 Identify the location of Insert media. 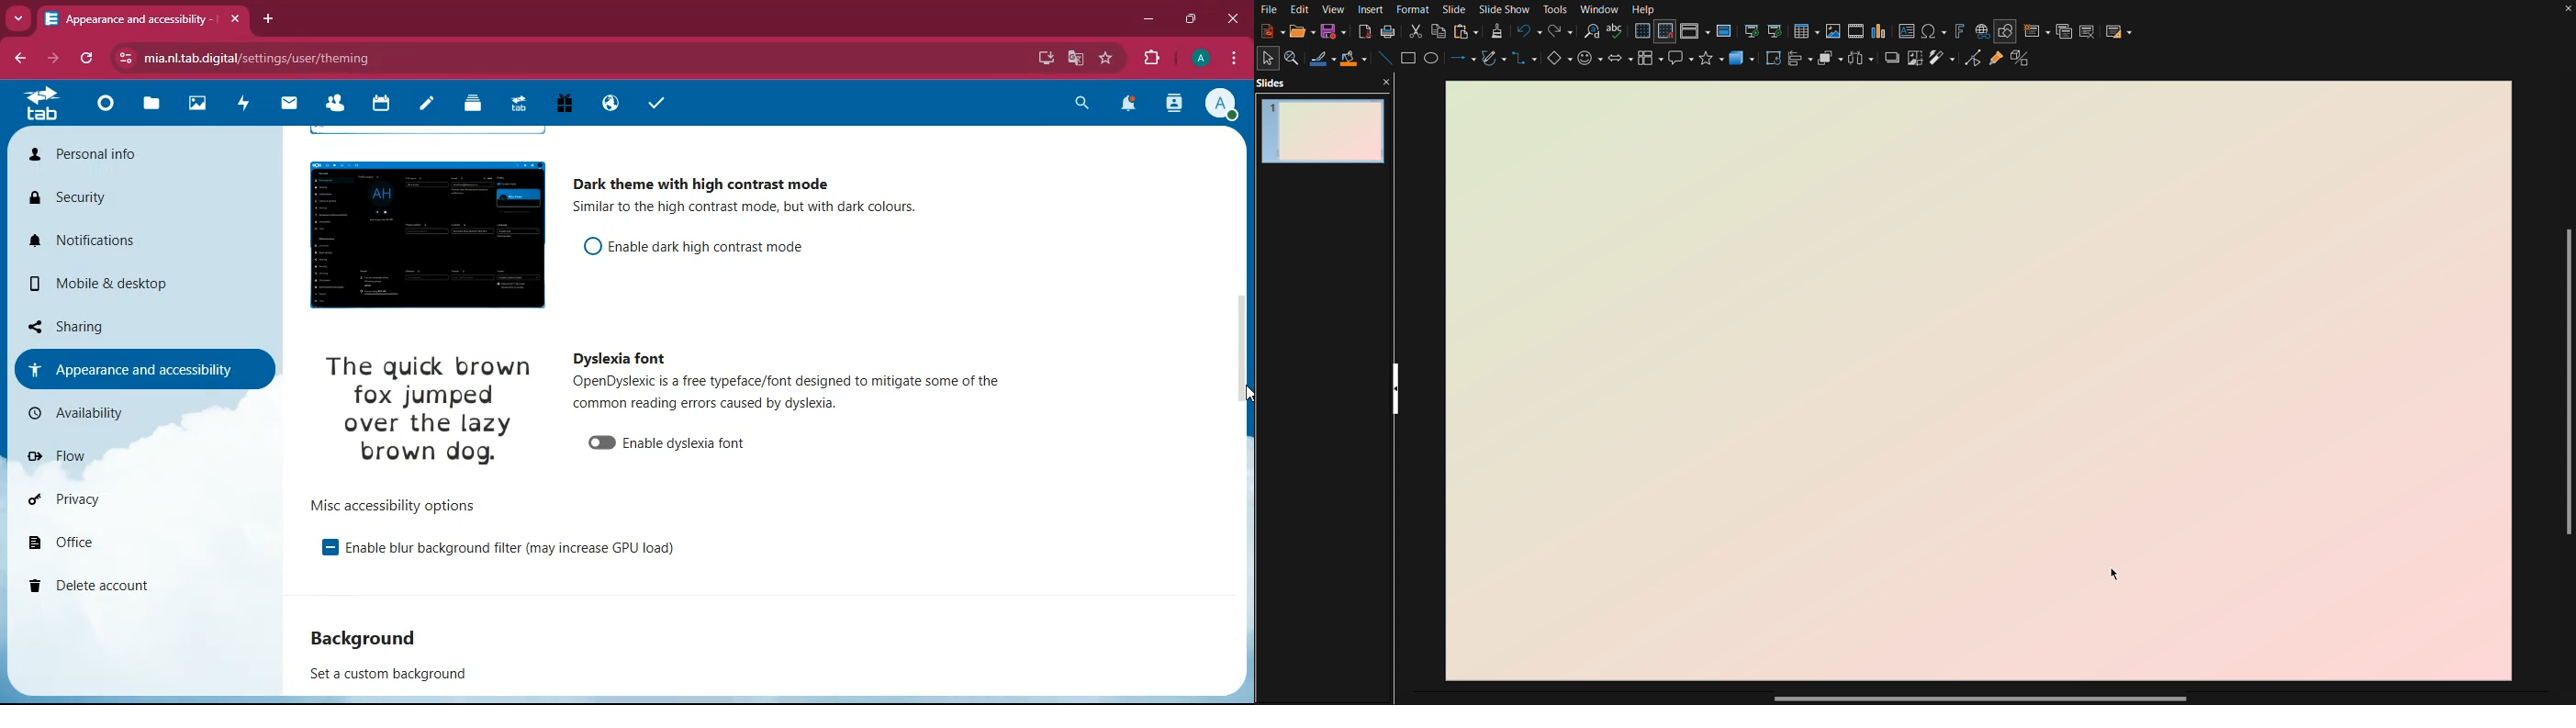
(1856, 30).